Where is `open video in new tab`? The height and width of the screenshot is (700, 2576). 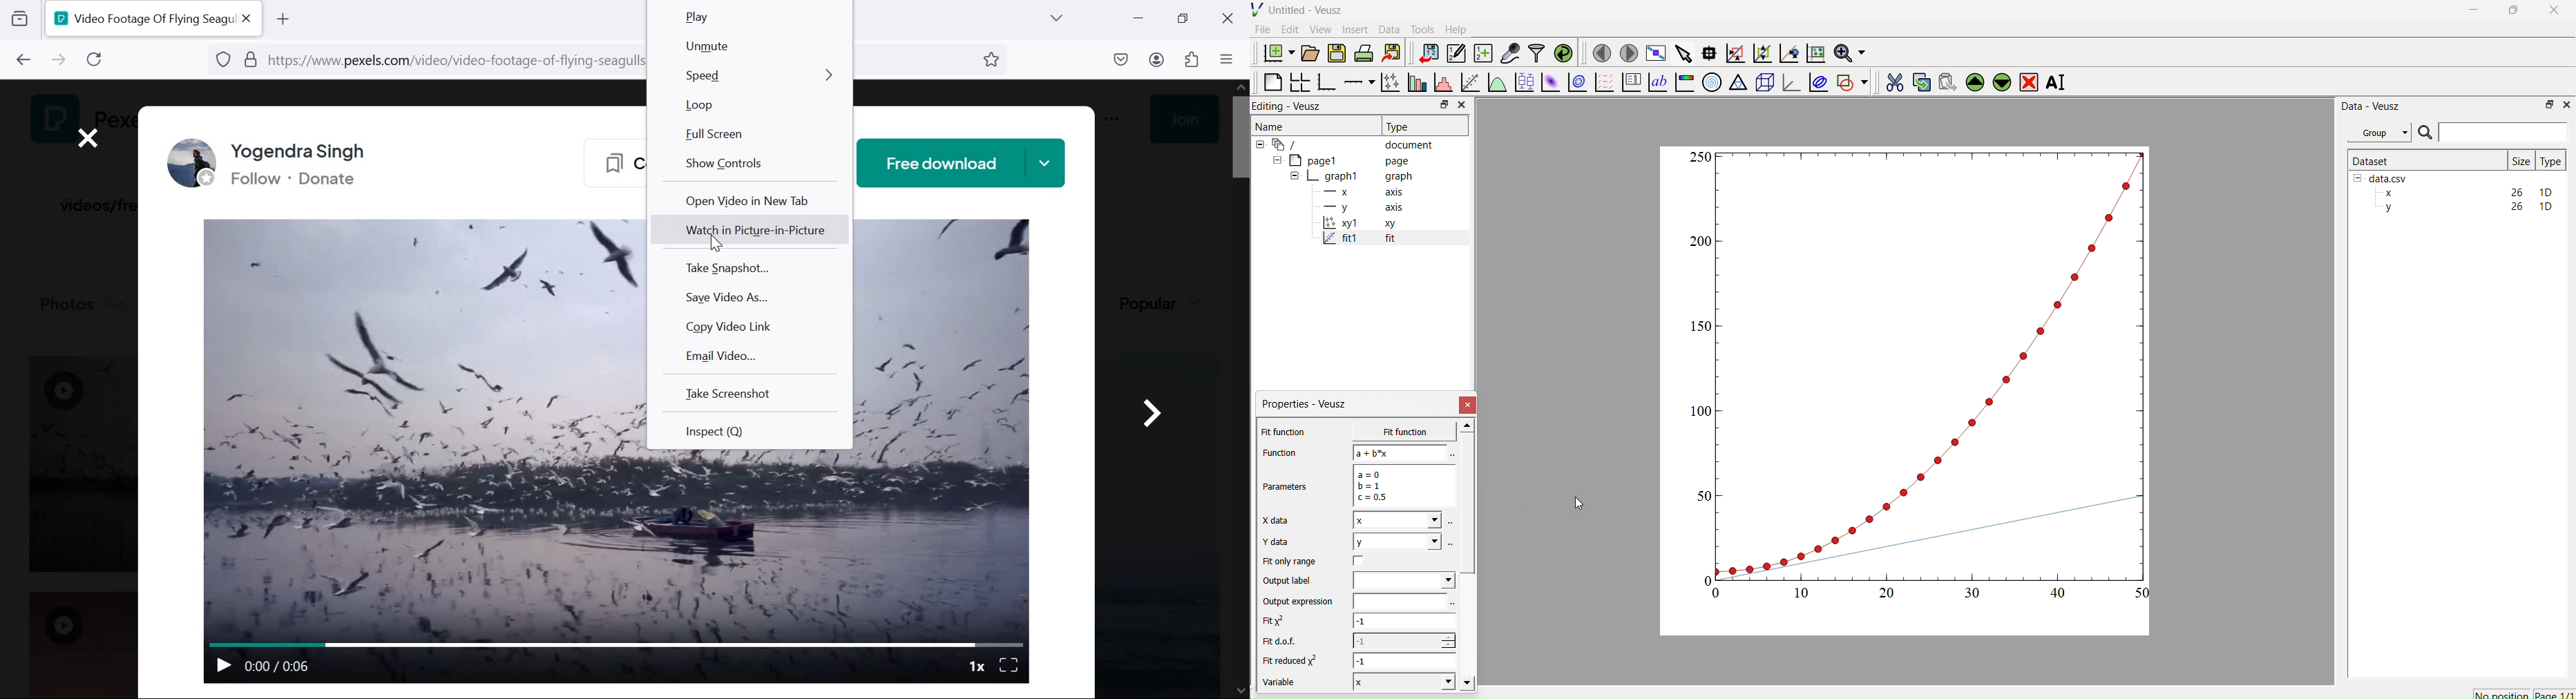 open video in new tab is located at coordinates (751, 200).